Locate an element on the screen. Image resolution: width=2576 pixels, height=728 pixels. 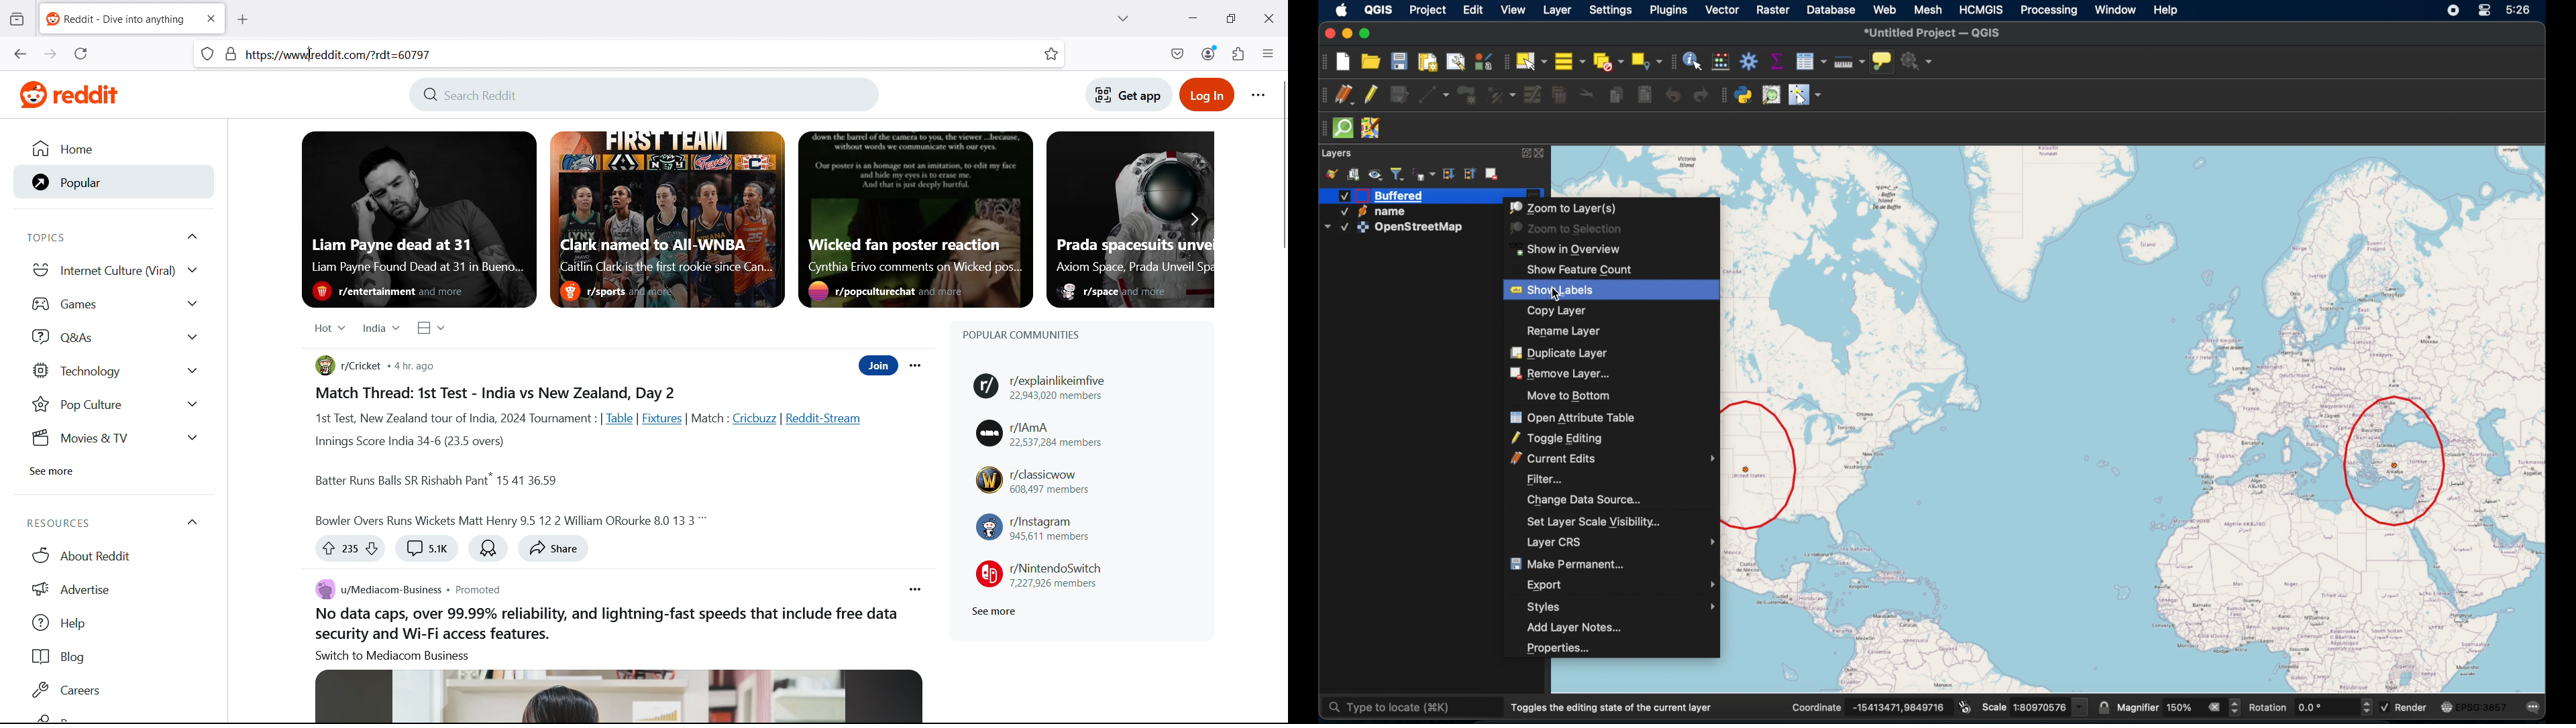
Post type: promoted is located at coordinates (478, 589).